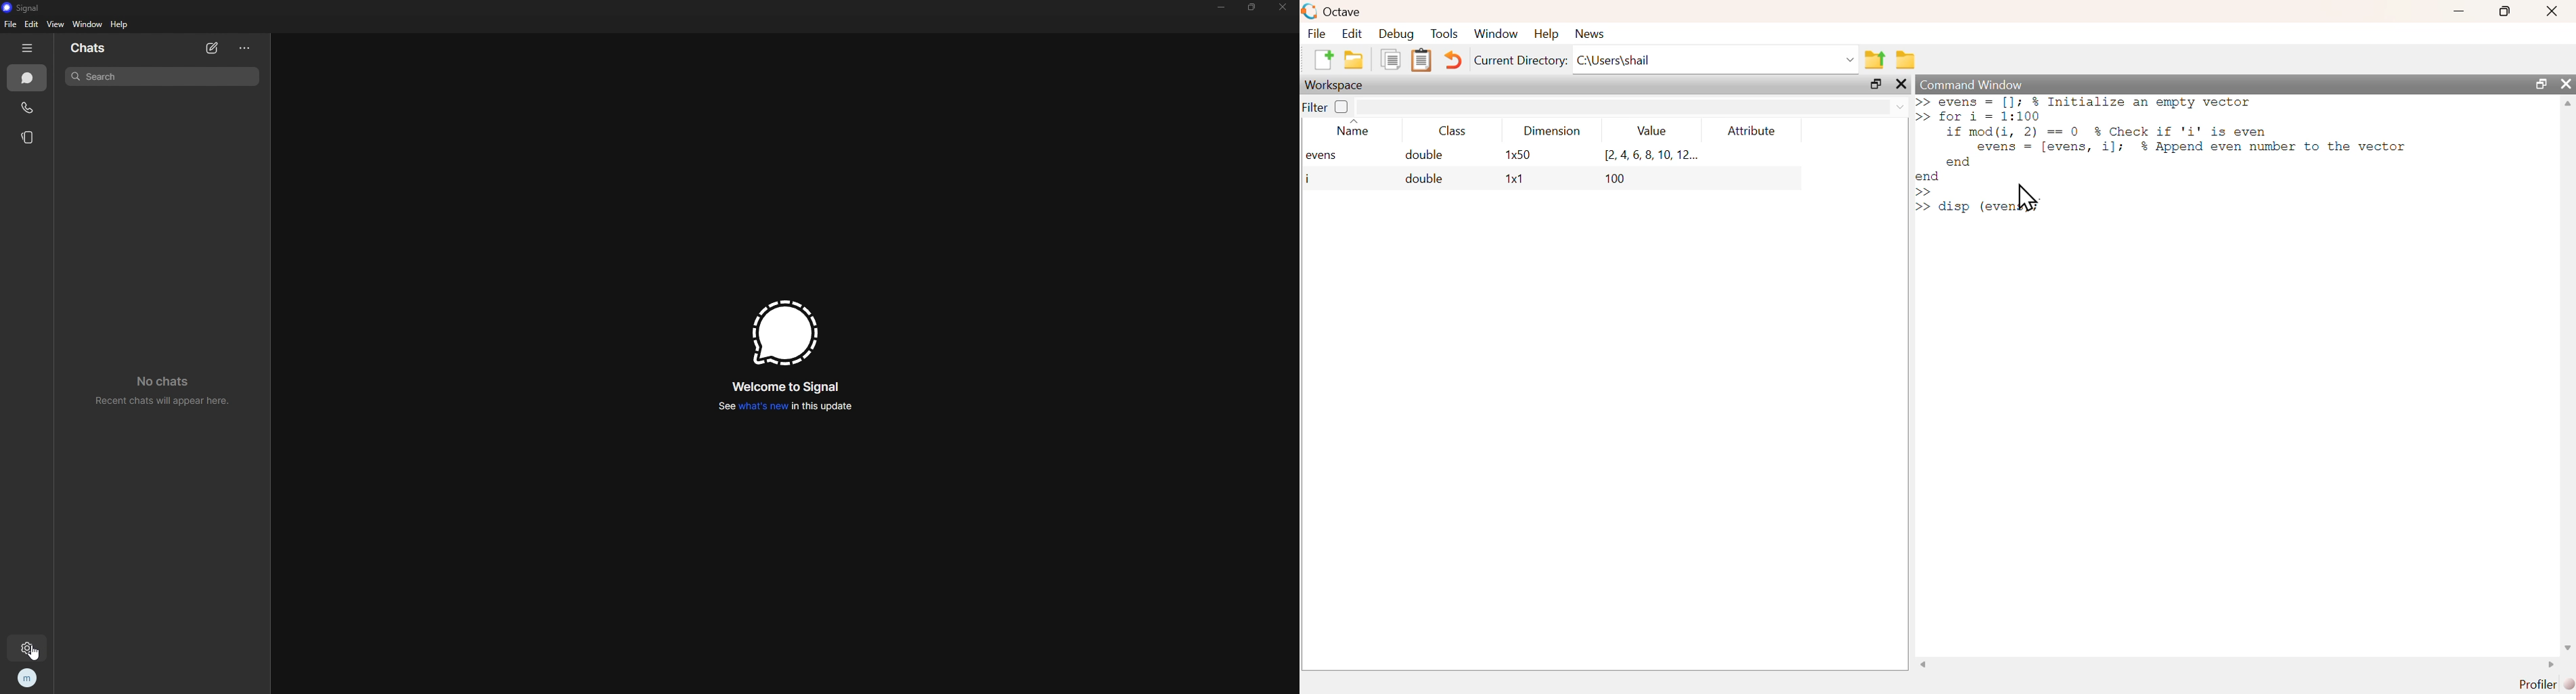 The image size is (2576, 700). What do you see at coordinates (1333, 12) in the screenshot?
I see `octave` at bounding box center [1333, 12].